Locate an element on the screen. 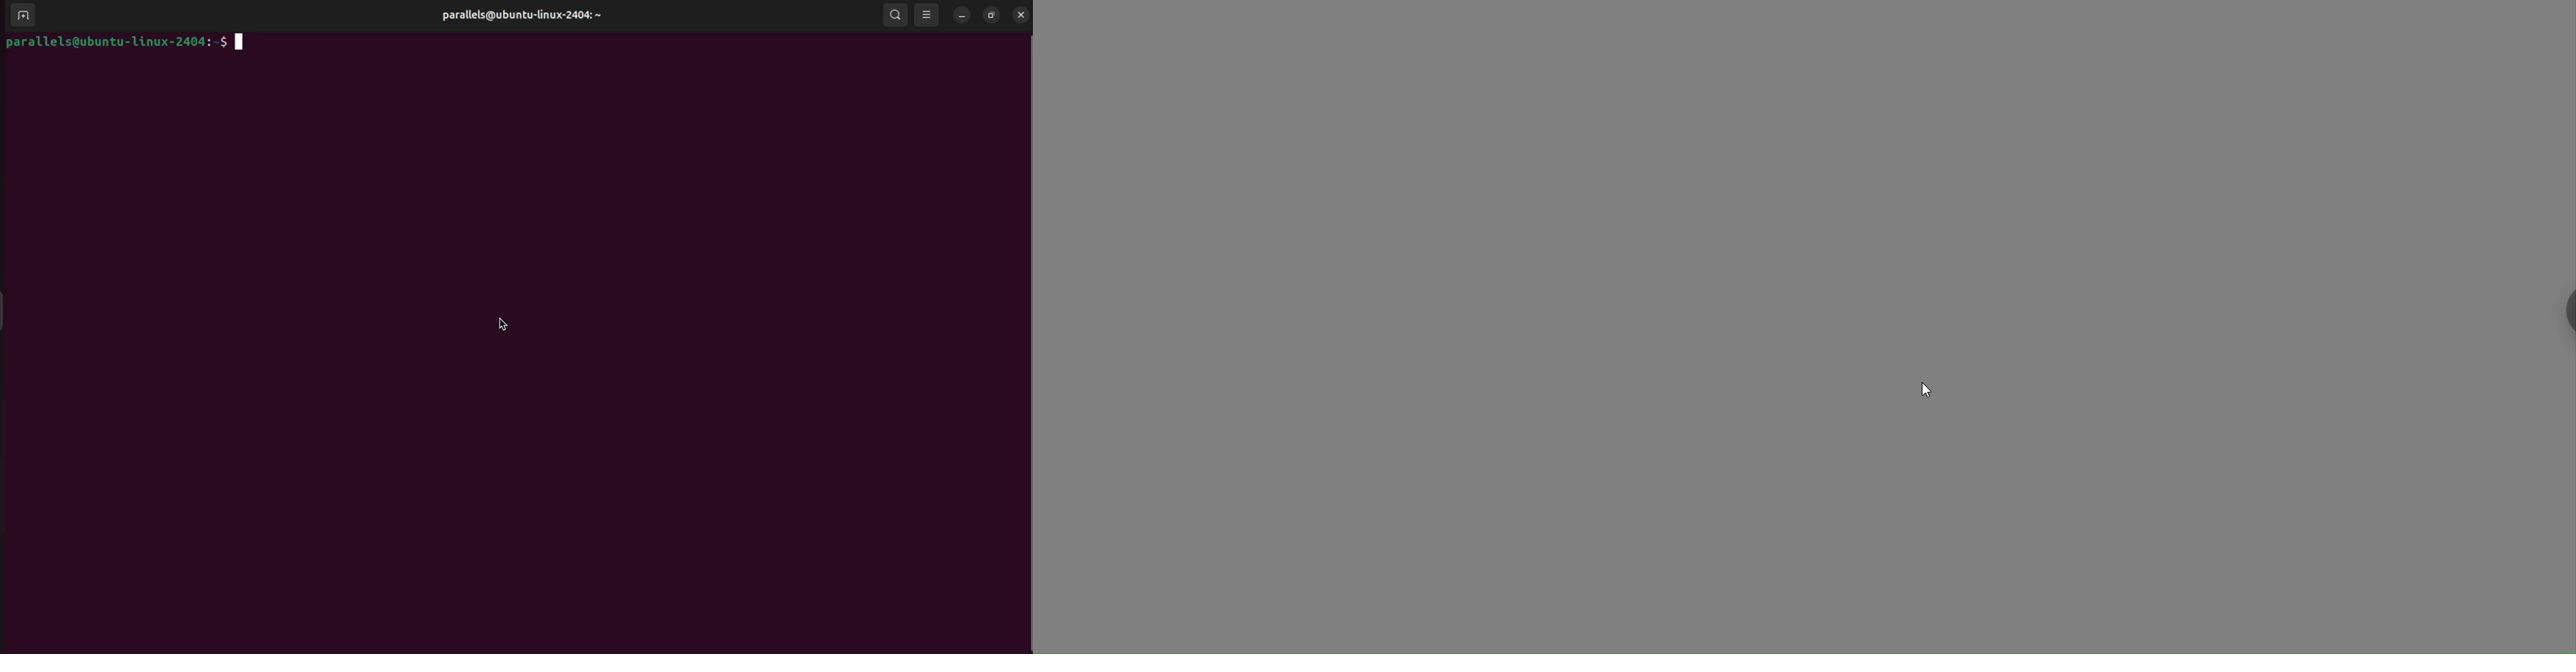 Image resolution: width=2576 pixels, height=672 pixels. cursor is located at coordinates (1925, 387).